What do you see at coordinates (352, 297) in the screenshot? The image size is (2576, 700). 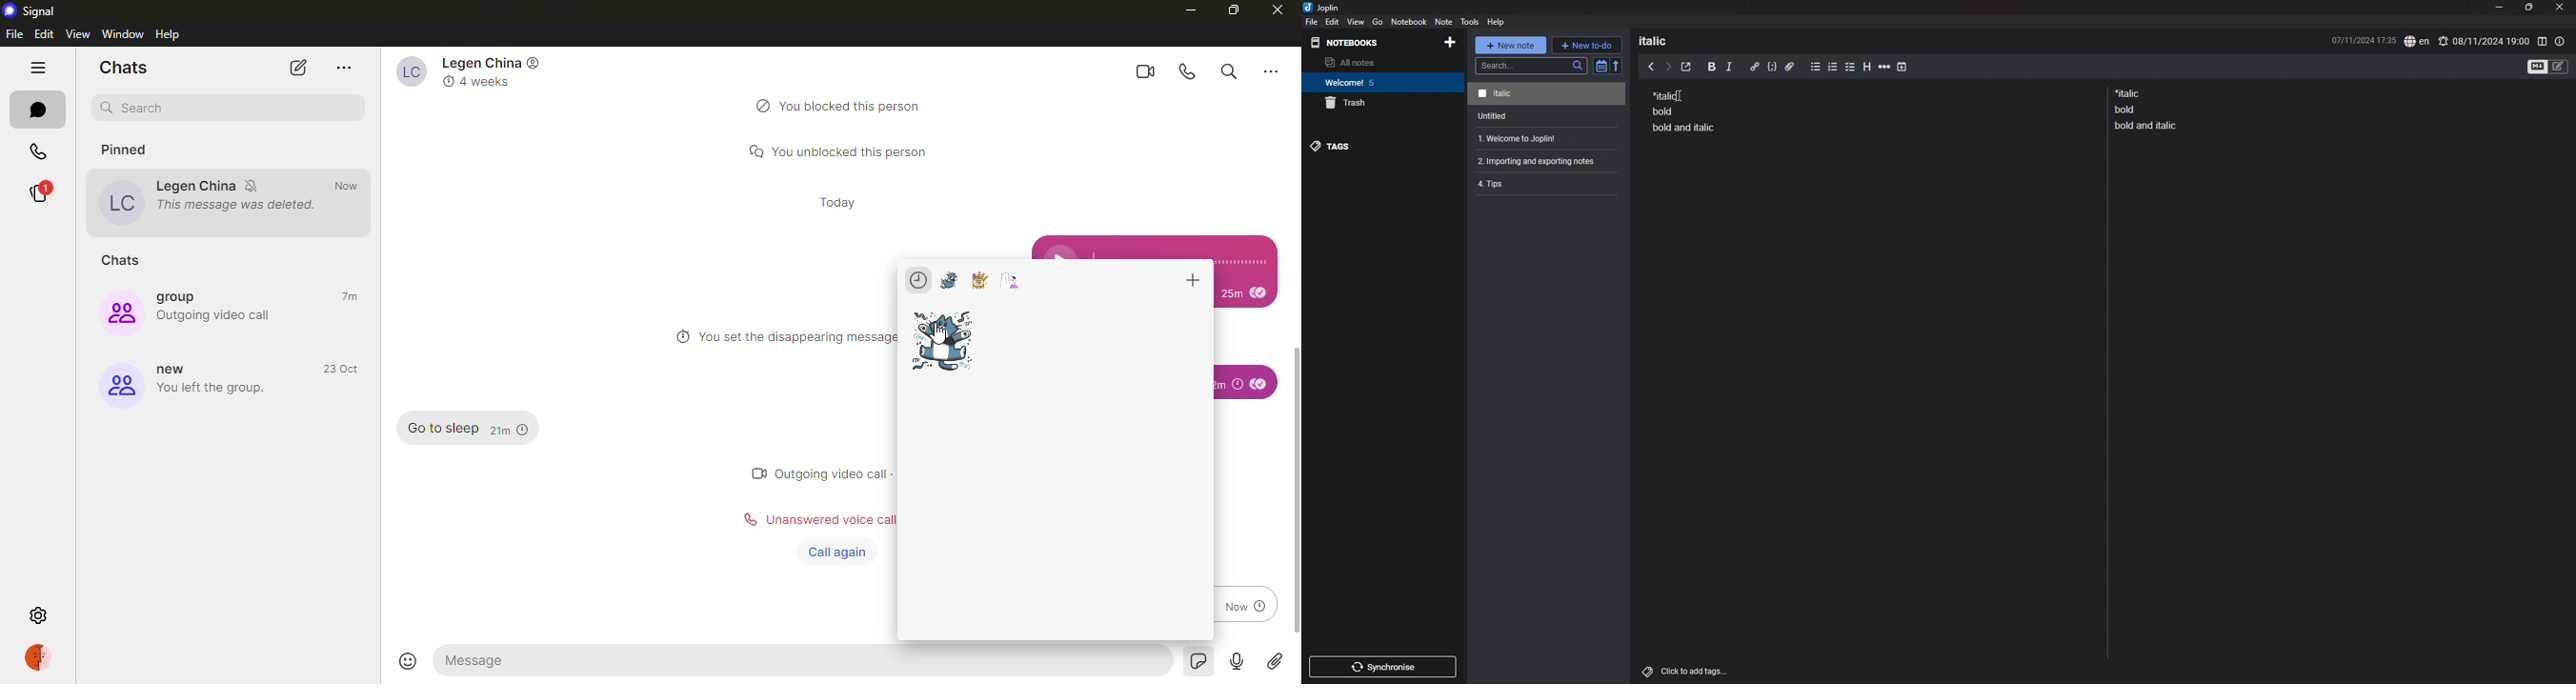 I see `7m` at bounding box center [352, 297].